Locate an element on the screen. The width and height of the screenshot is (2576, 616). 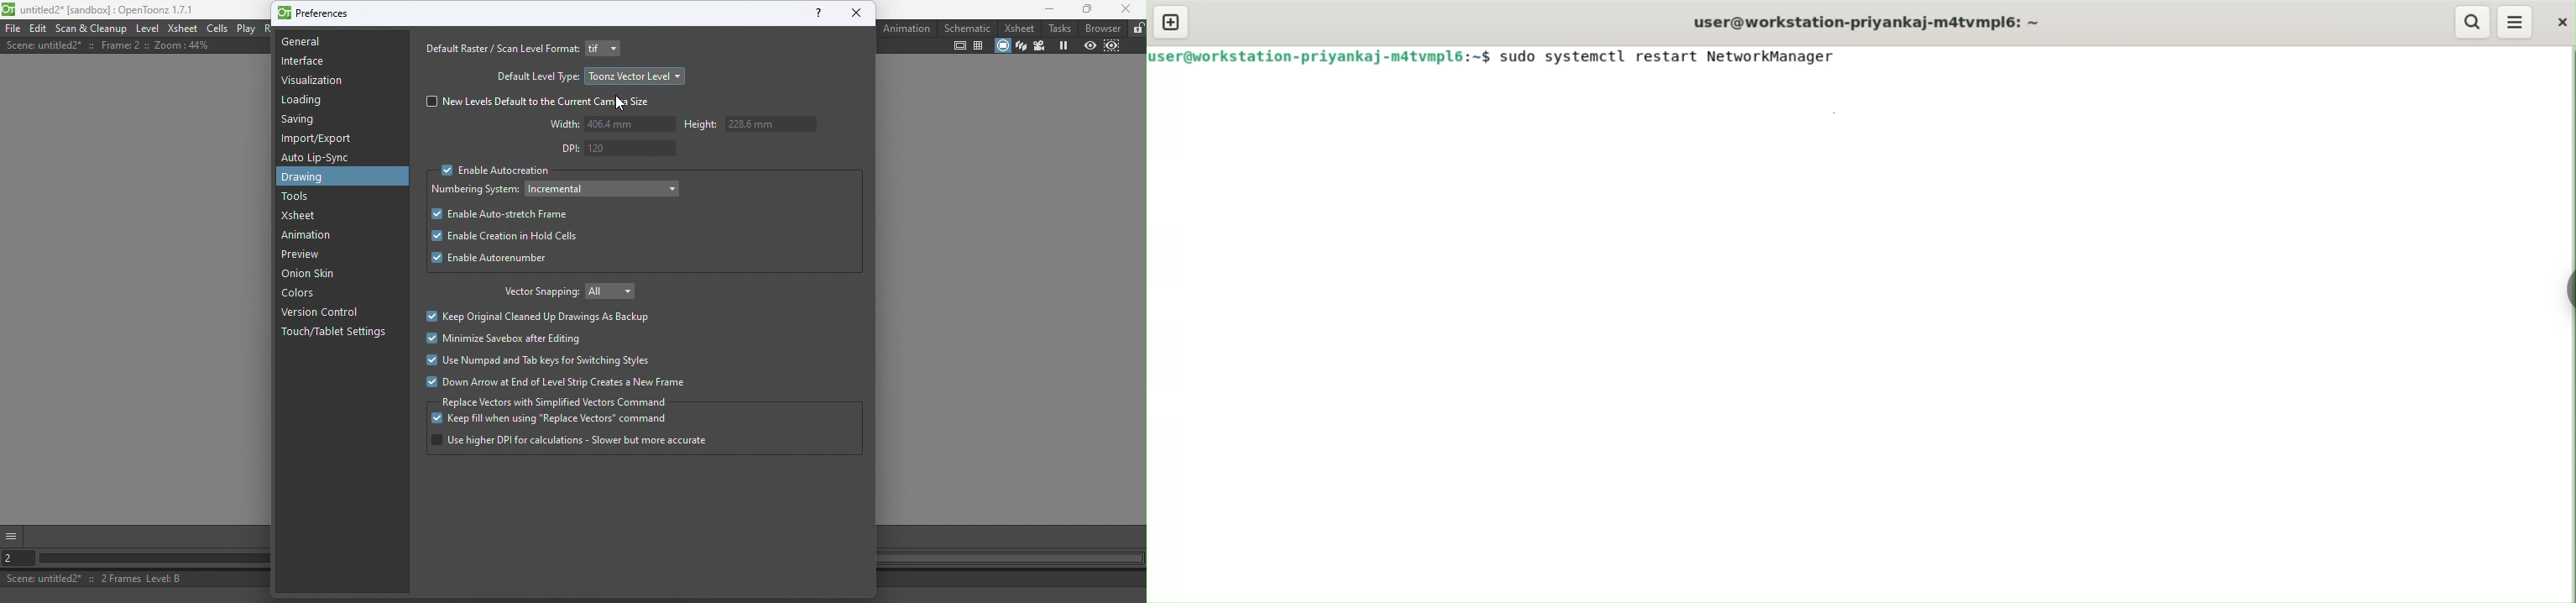
Safe area is located at coordinates (960, 46).